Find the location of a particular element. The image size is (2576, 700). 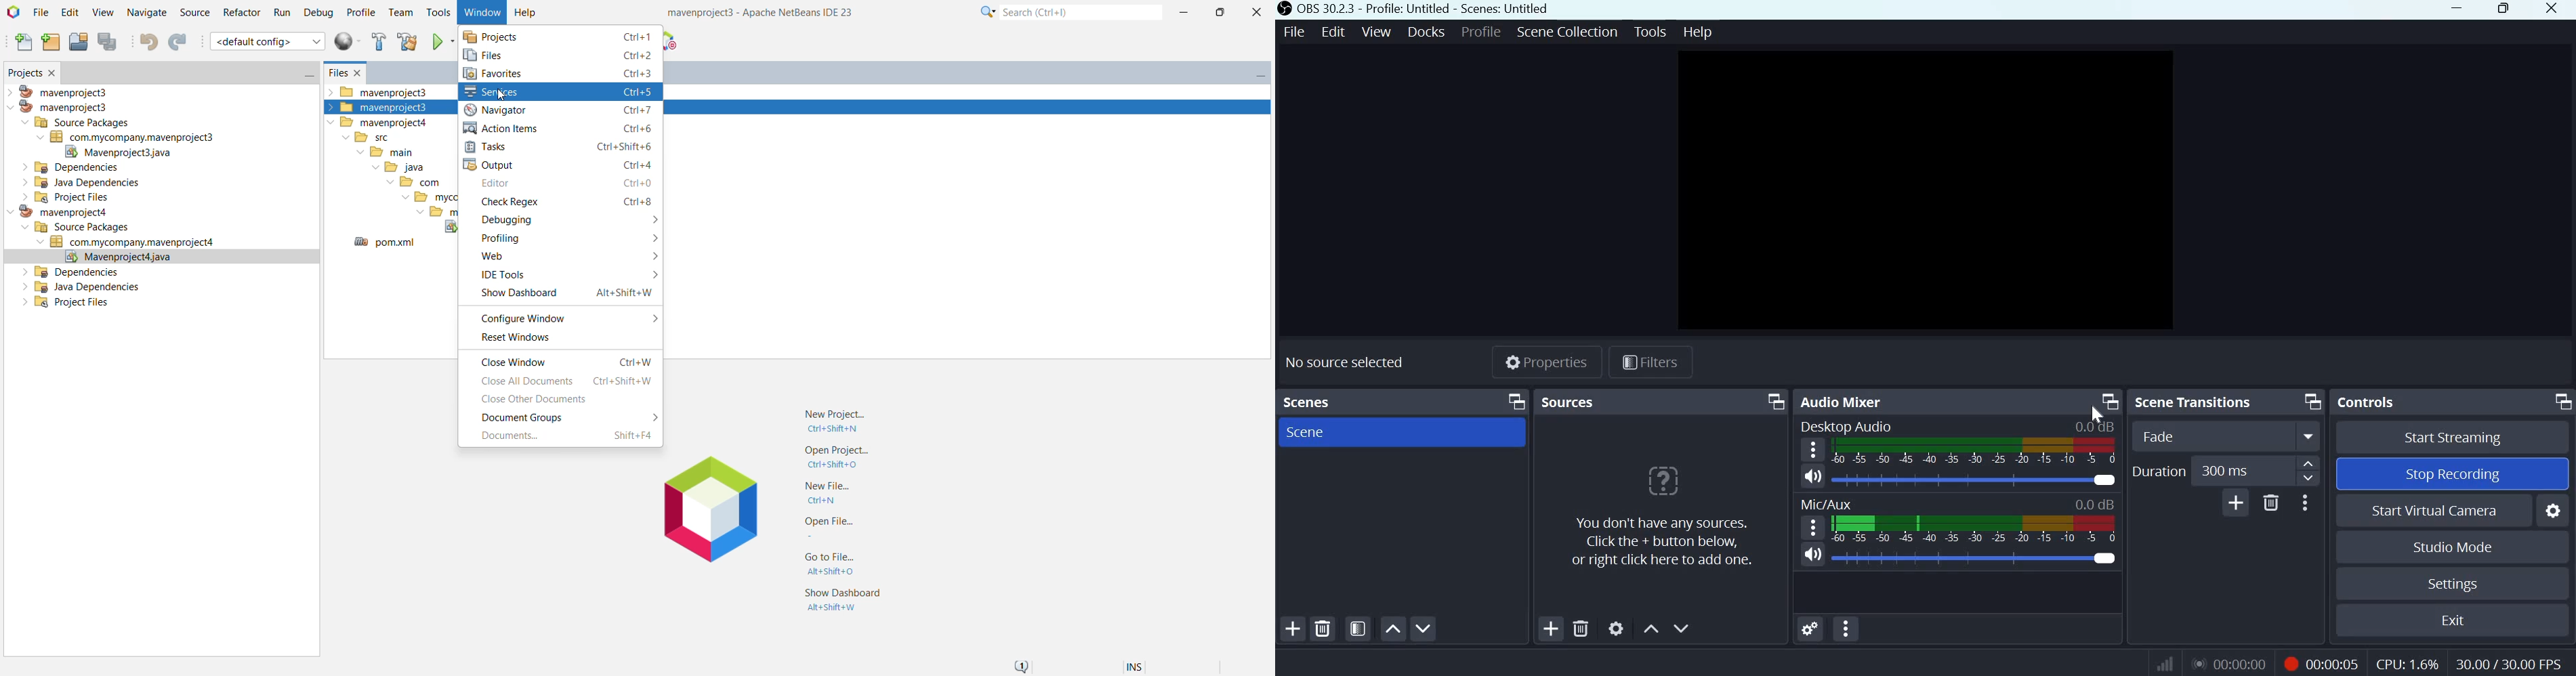

Close Window is located at coordinates (567, 361).